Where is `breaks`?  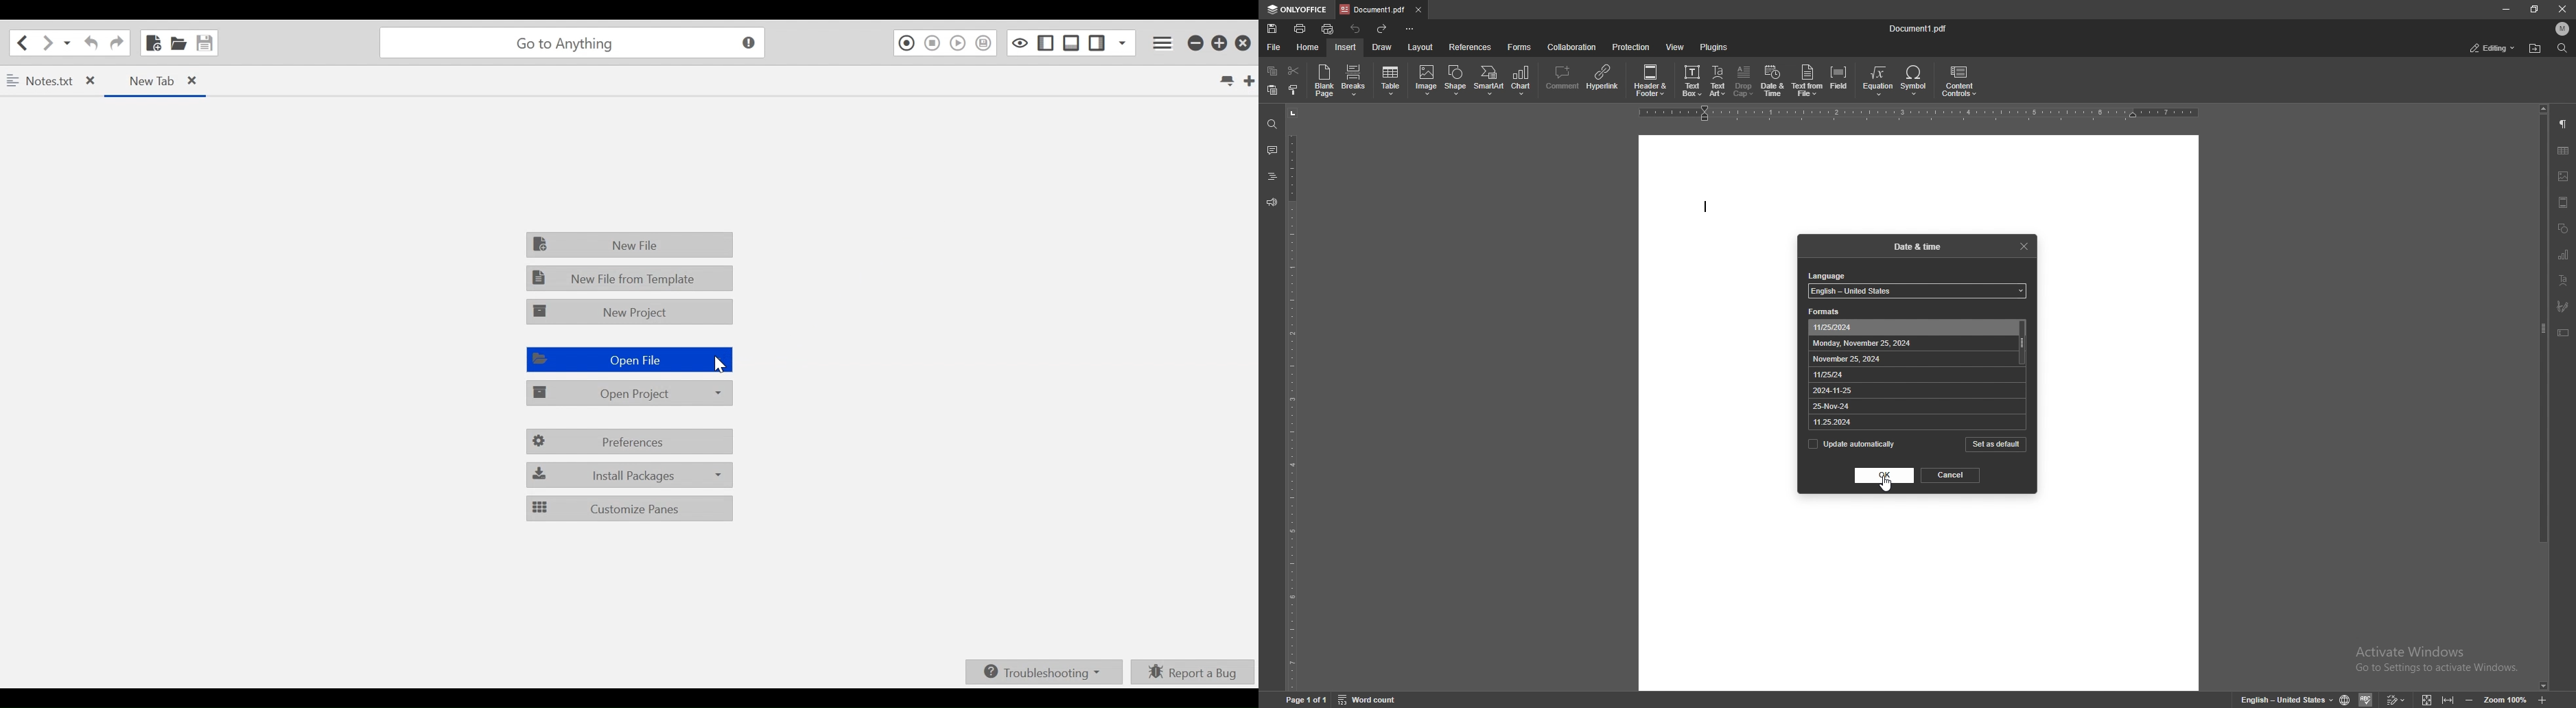 breaks is located at coordinates (1355, 80).